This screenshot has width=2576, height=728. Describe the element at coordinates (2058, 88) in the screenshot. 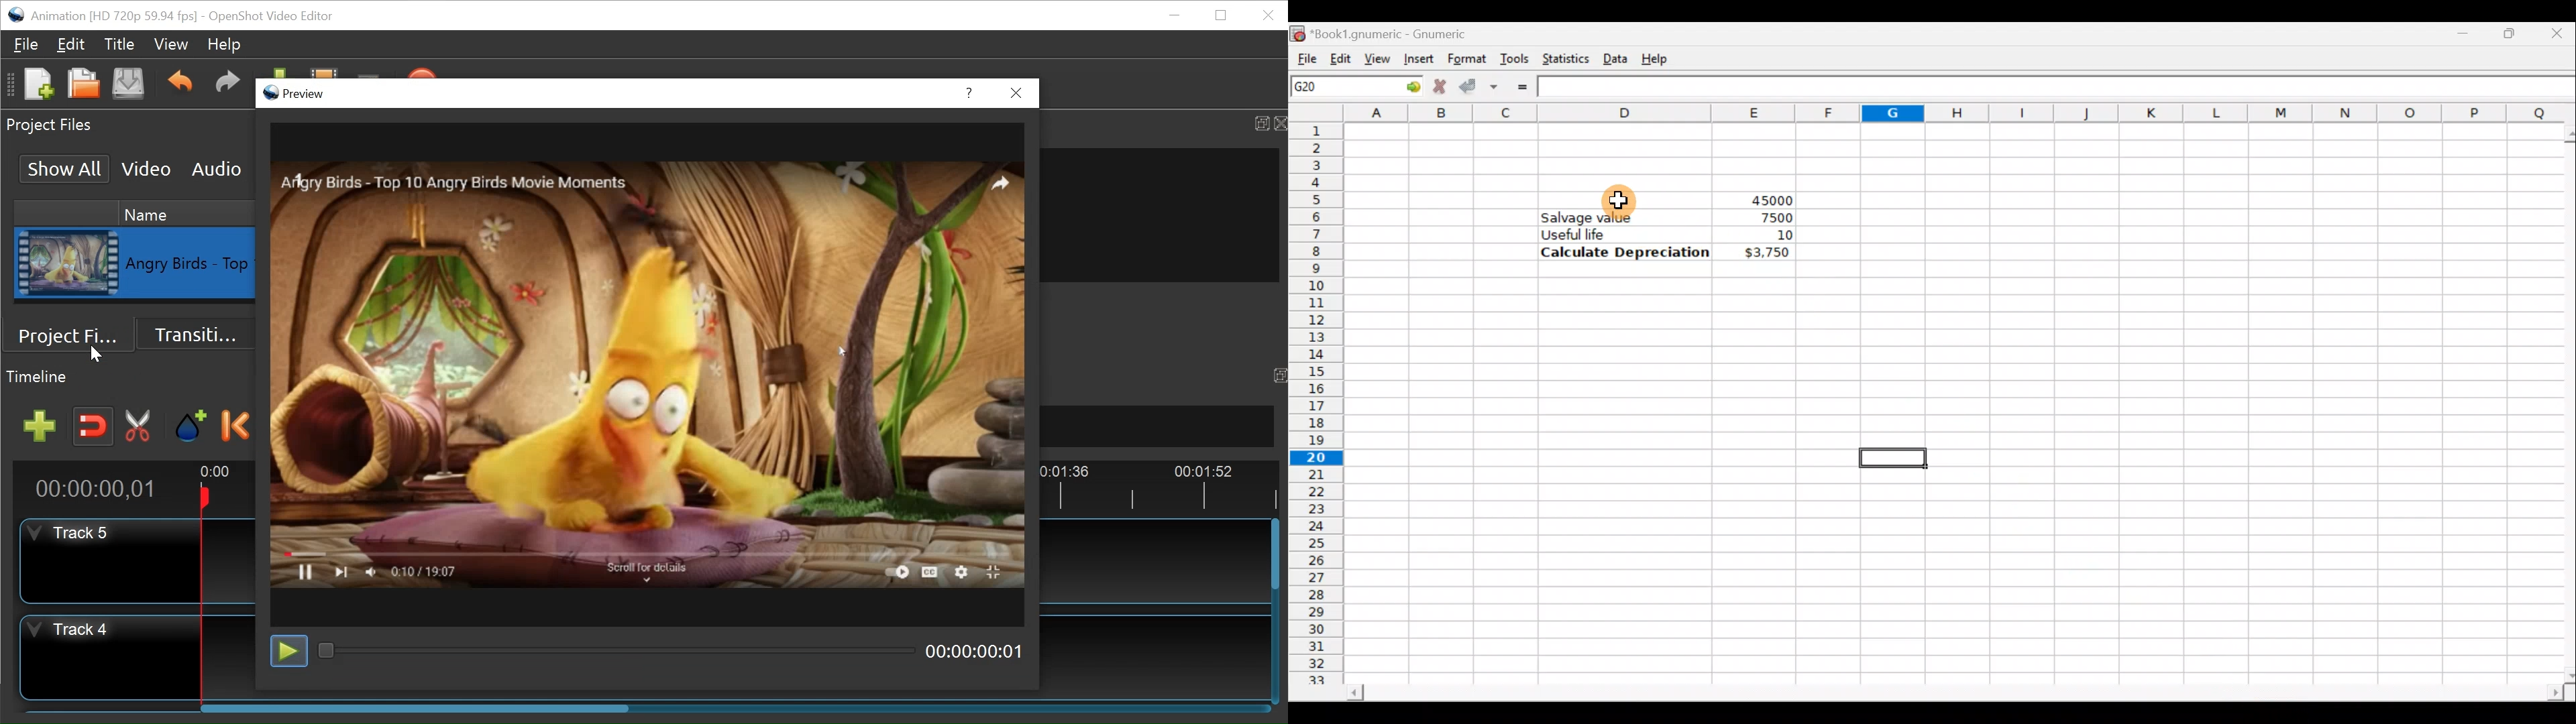

I see `Formula bar` at that location.